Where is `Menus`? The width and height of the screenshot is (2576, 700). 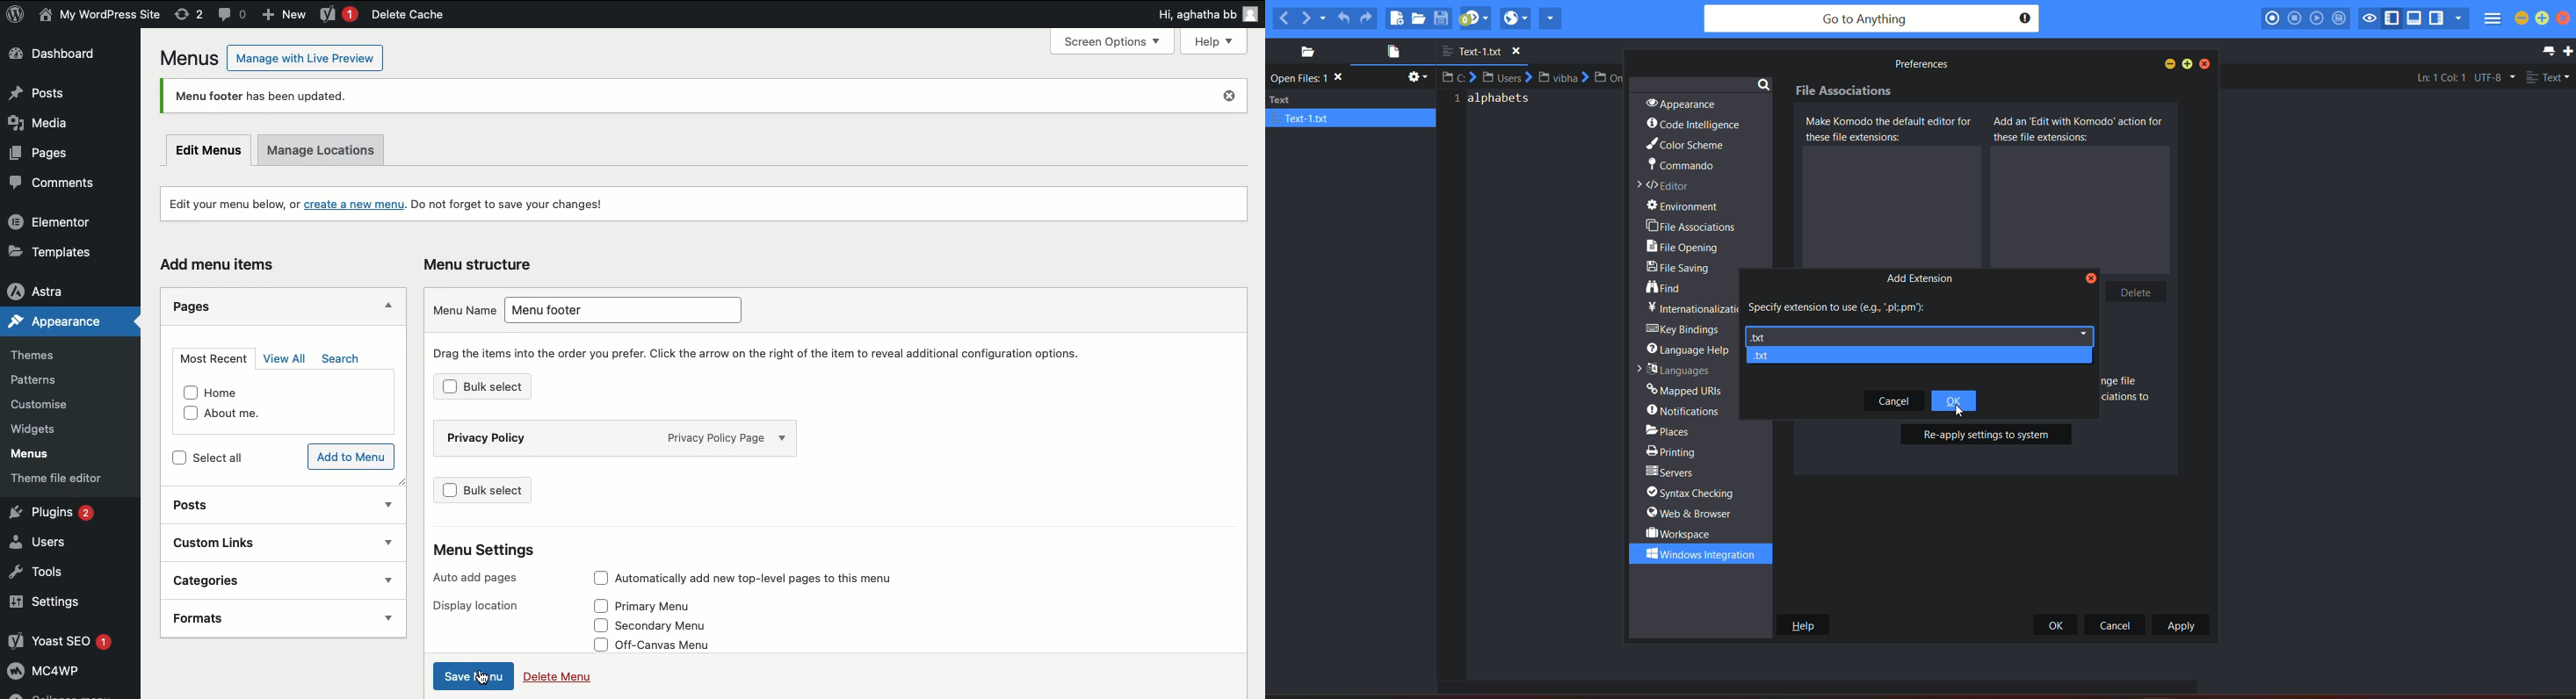 Menus is located at coordinates (42, 456).